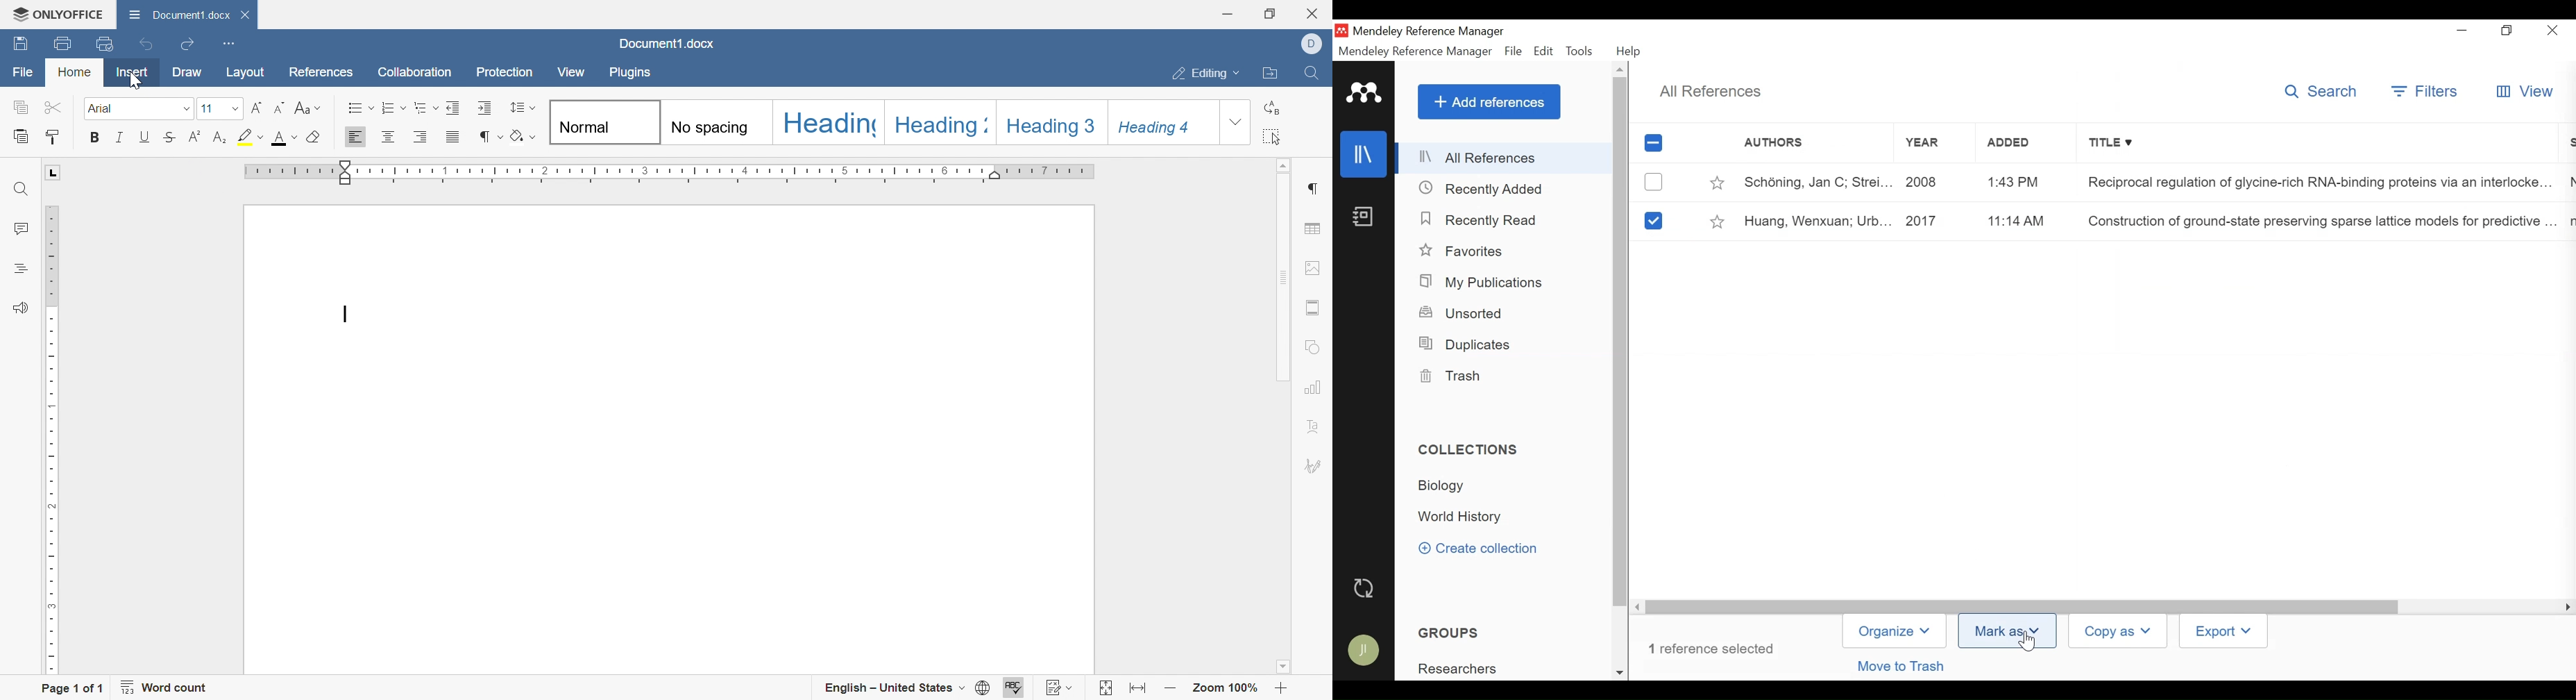 The width and height of the screenshot is (2576, 700). Describe the element at coordinates (1281, 689) in the screenshot. I see `Zoom in` at that location.